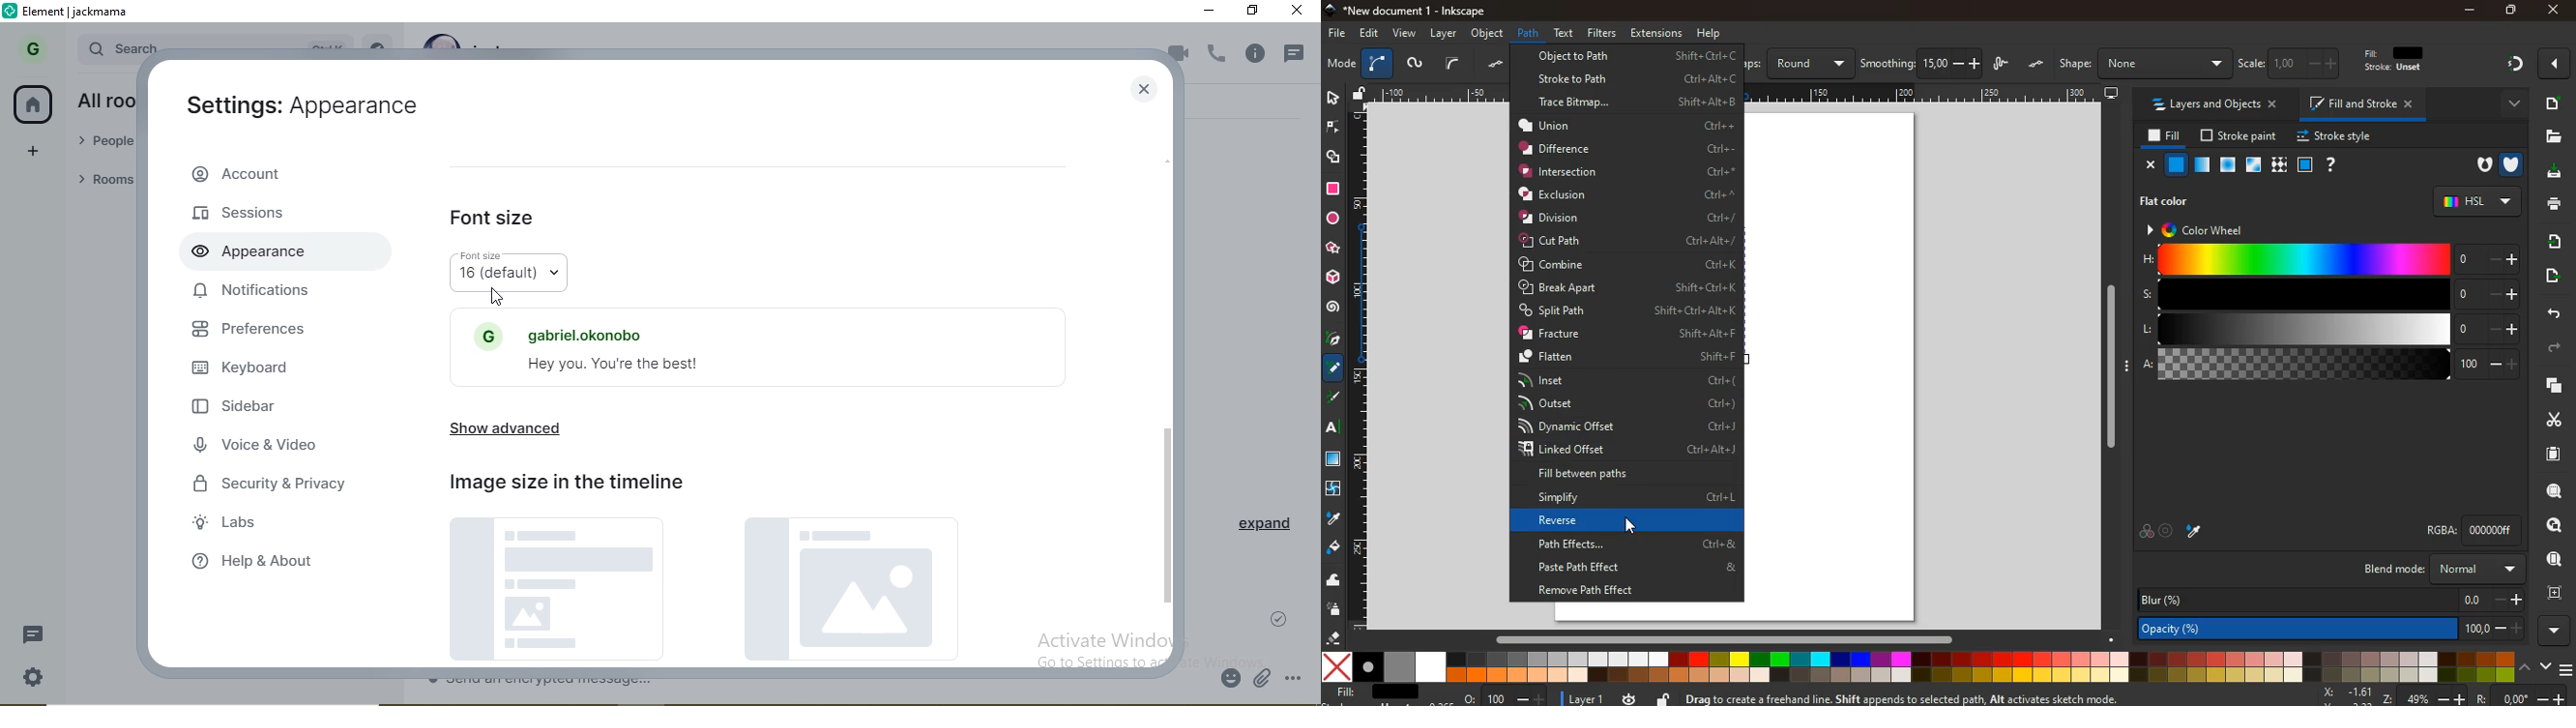  What do you see at coordinates (1177, 56) in the screenshot?
I see `video call` at bounding box center [1177, 56].